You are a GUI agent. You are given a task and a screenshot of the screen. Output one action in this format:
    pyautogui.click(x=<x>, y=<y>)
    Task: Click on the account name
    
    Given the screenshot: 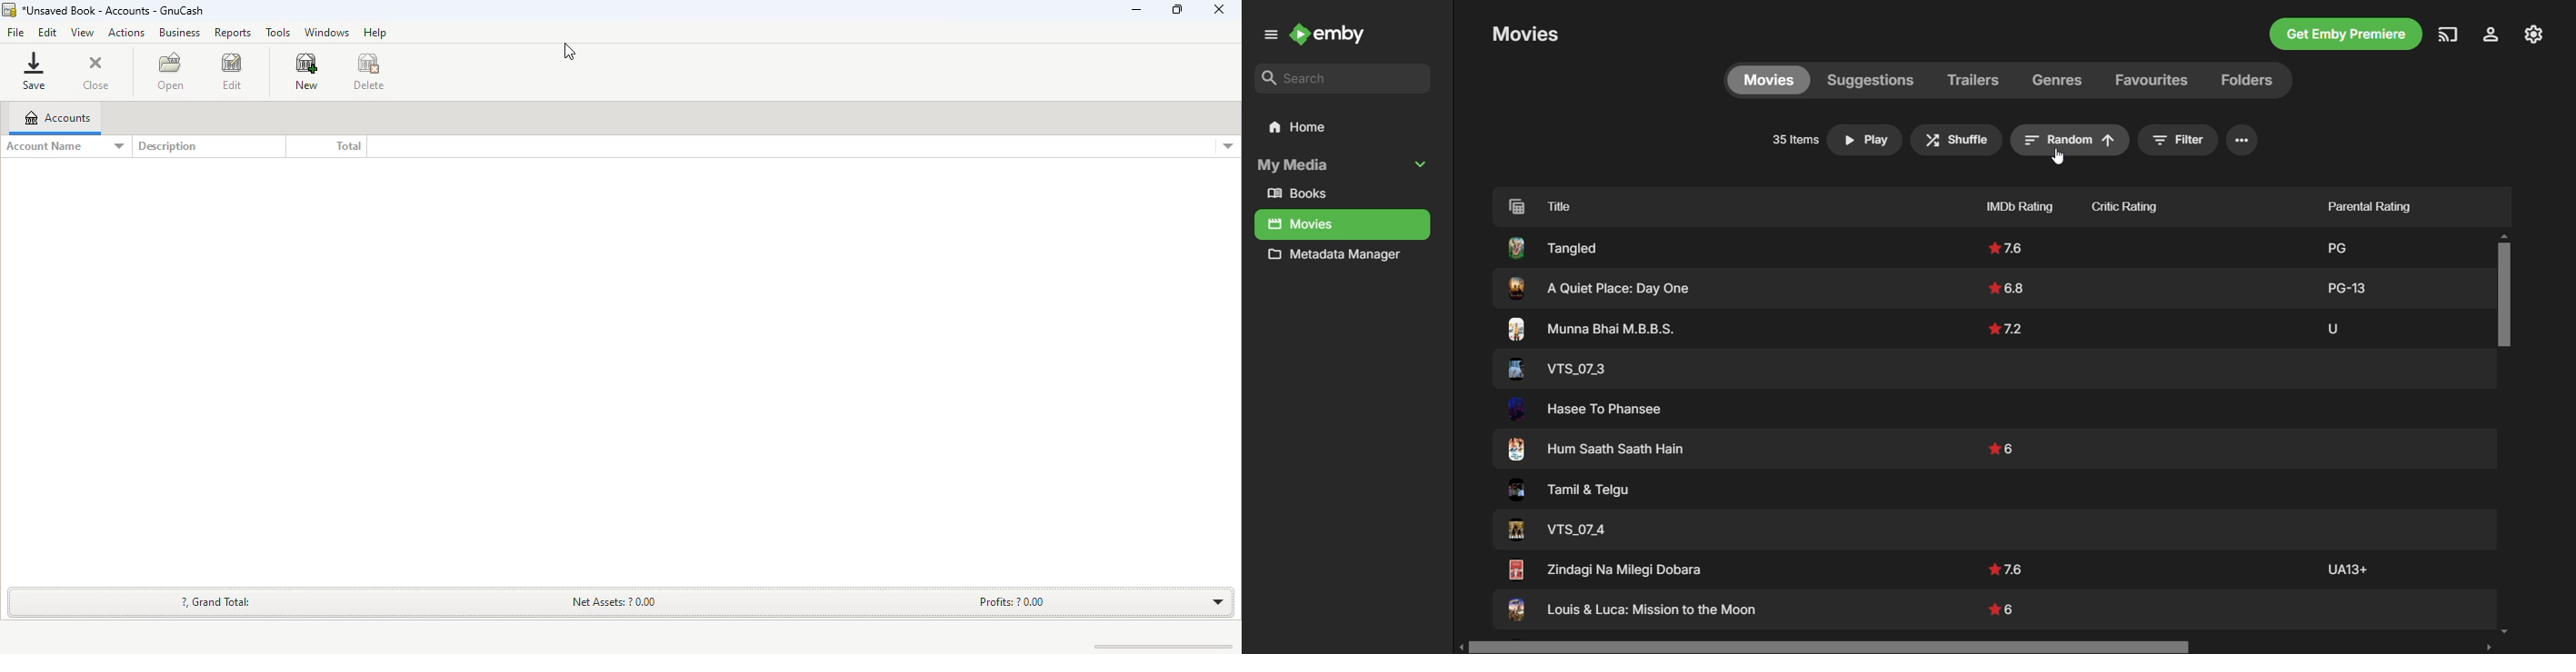 What is the action you would take?
    pyautogui.click(x=65, y=146)
    